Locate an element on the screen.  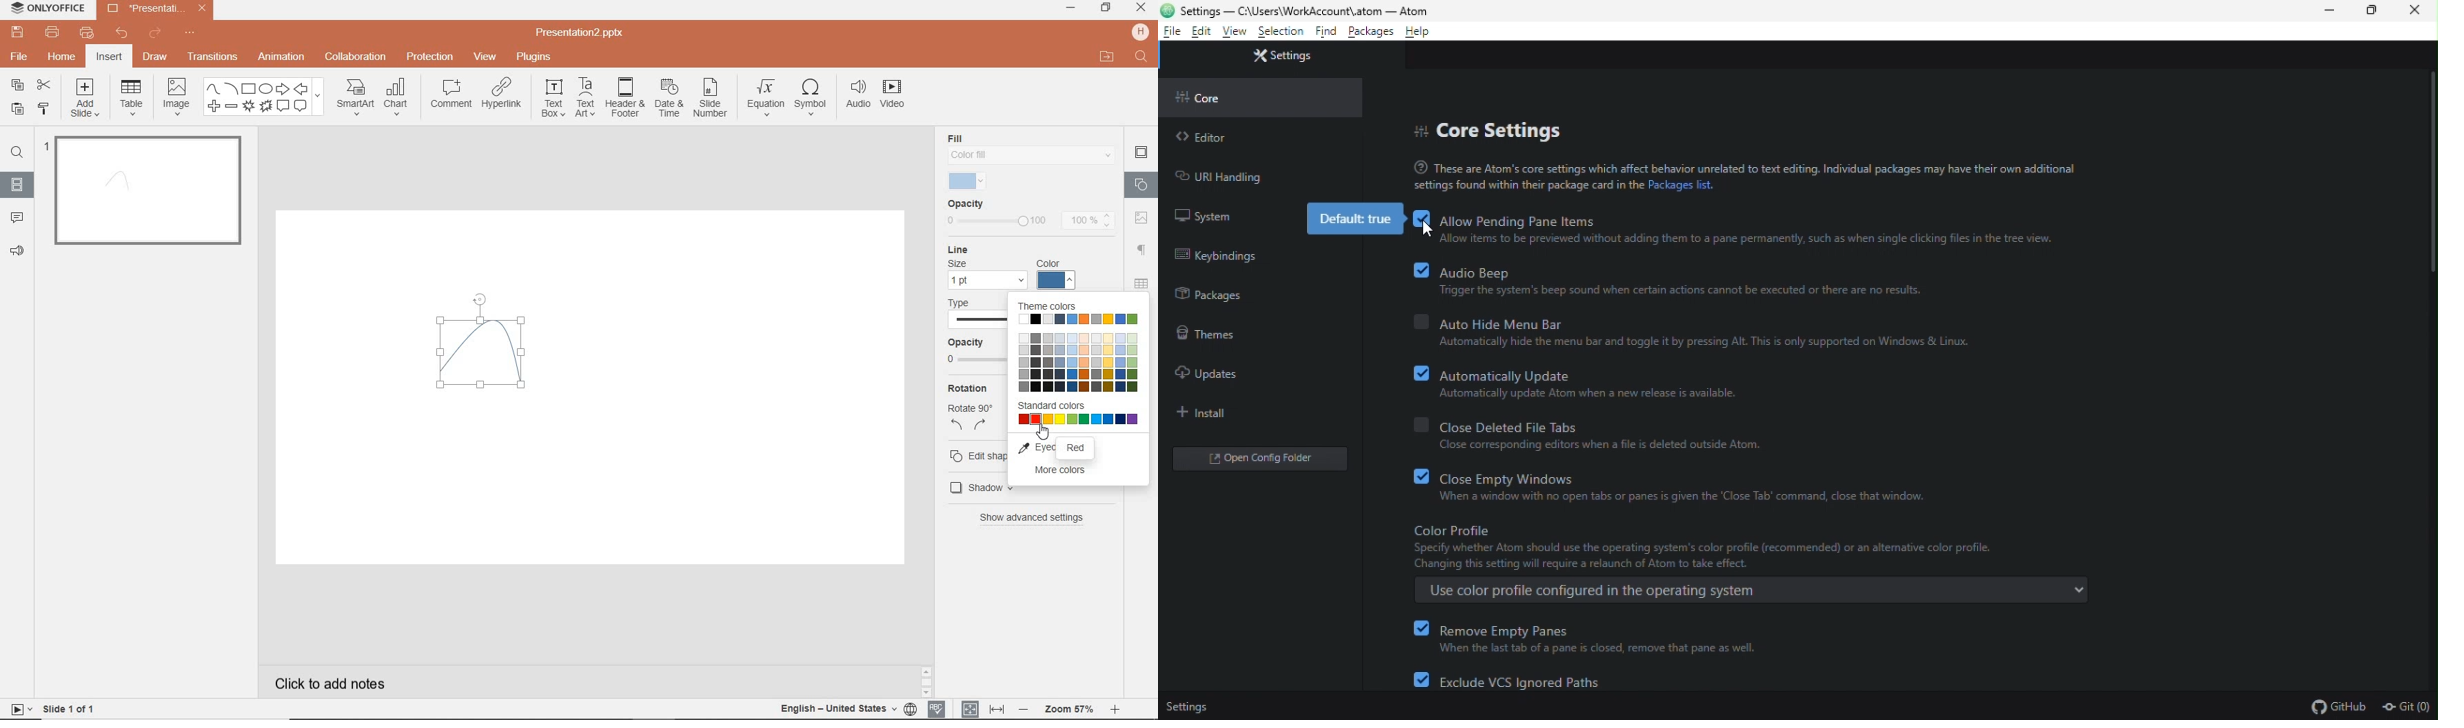
TABLE is located at coordinates (132, 99).